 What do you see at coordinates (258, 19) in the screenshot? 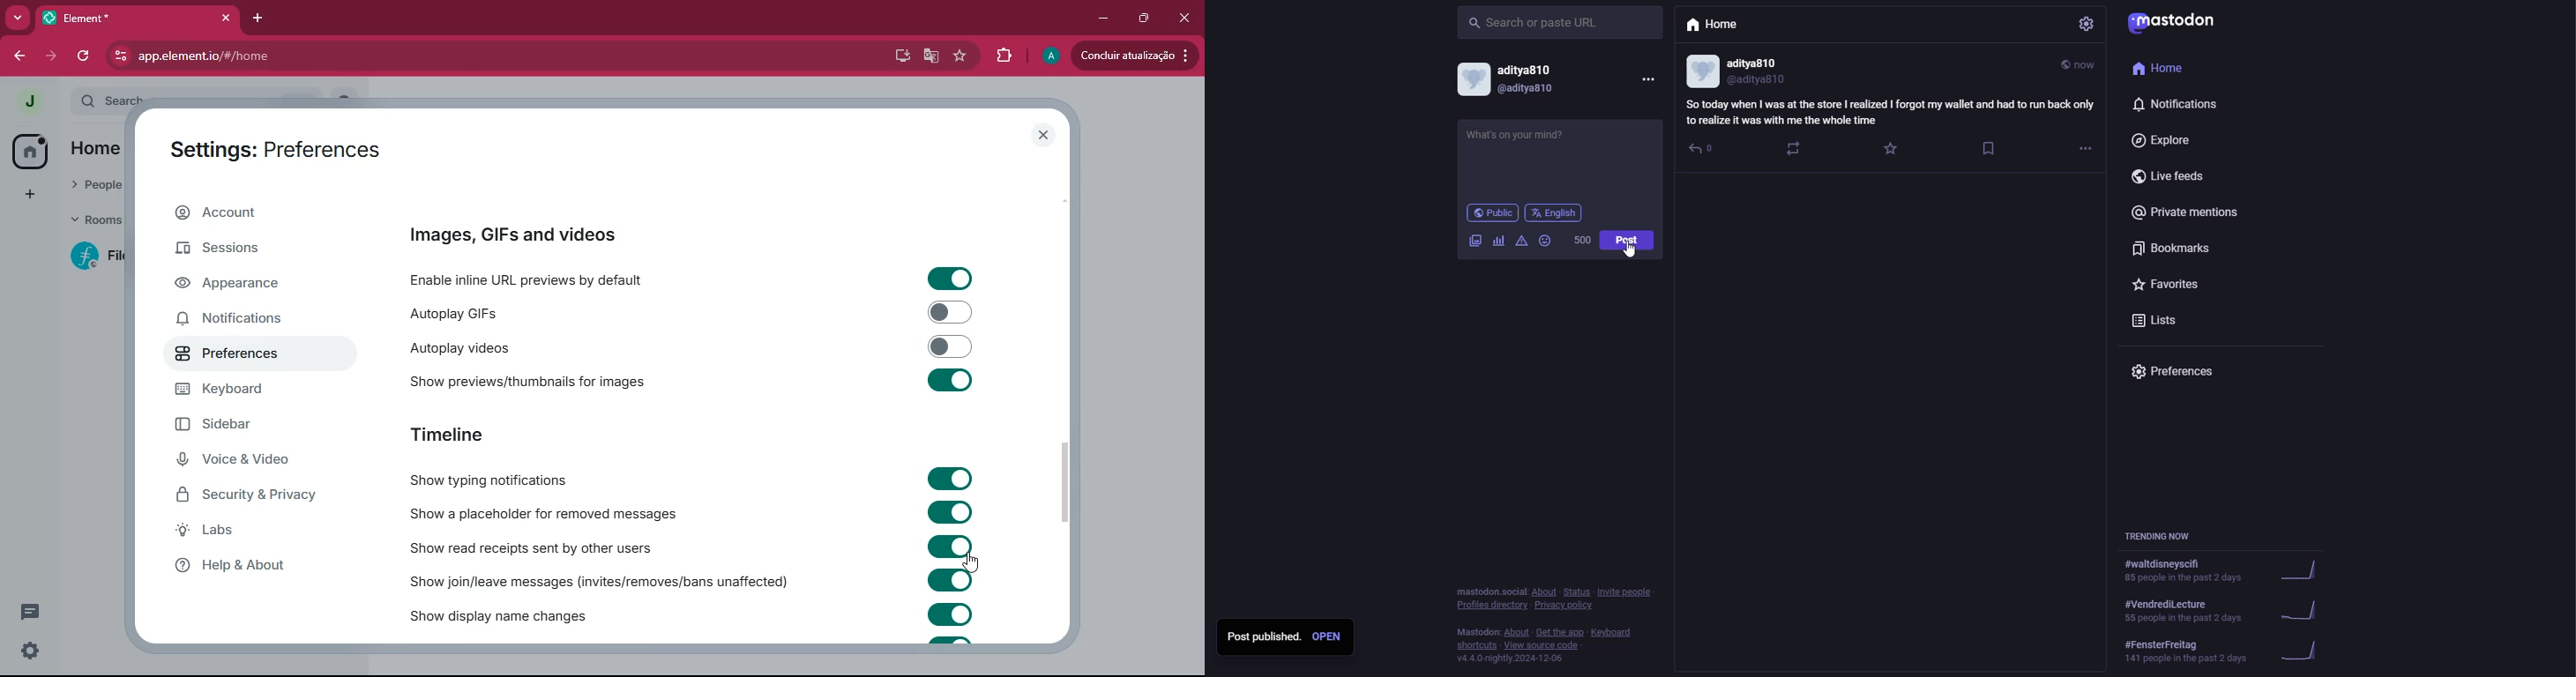
I see `add tab` at bounding box center [258, 19].